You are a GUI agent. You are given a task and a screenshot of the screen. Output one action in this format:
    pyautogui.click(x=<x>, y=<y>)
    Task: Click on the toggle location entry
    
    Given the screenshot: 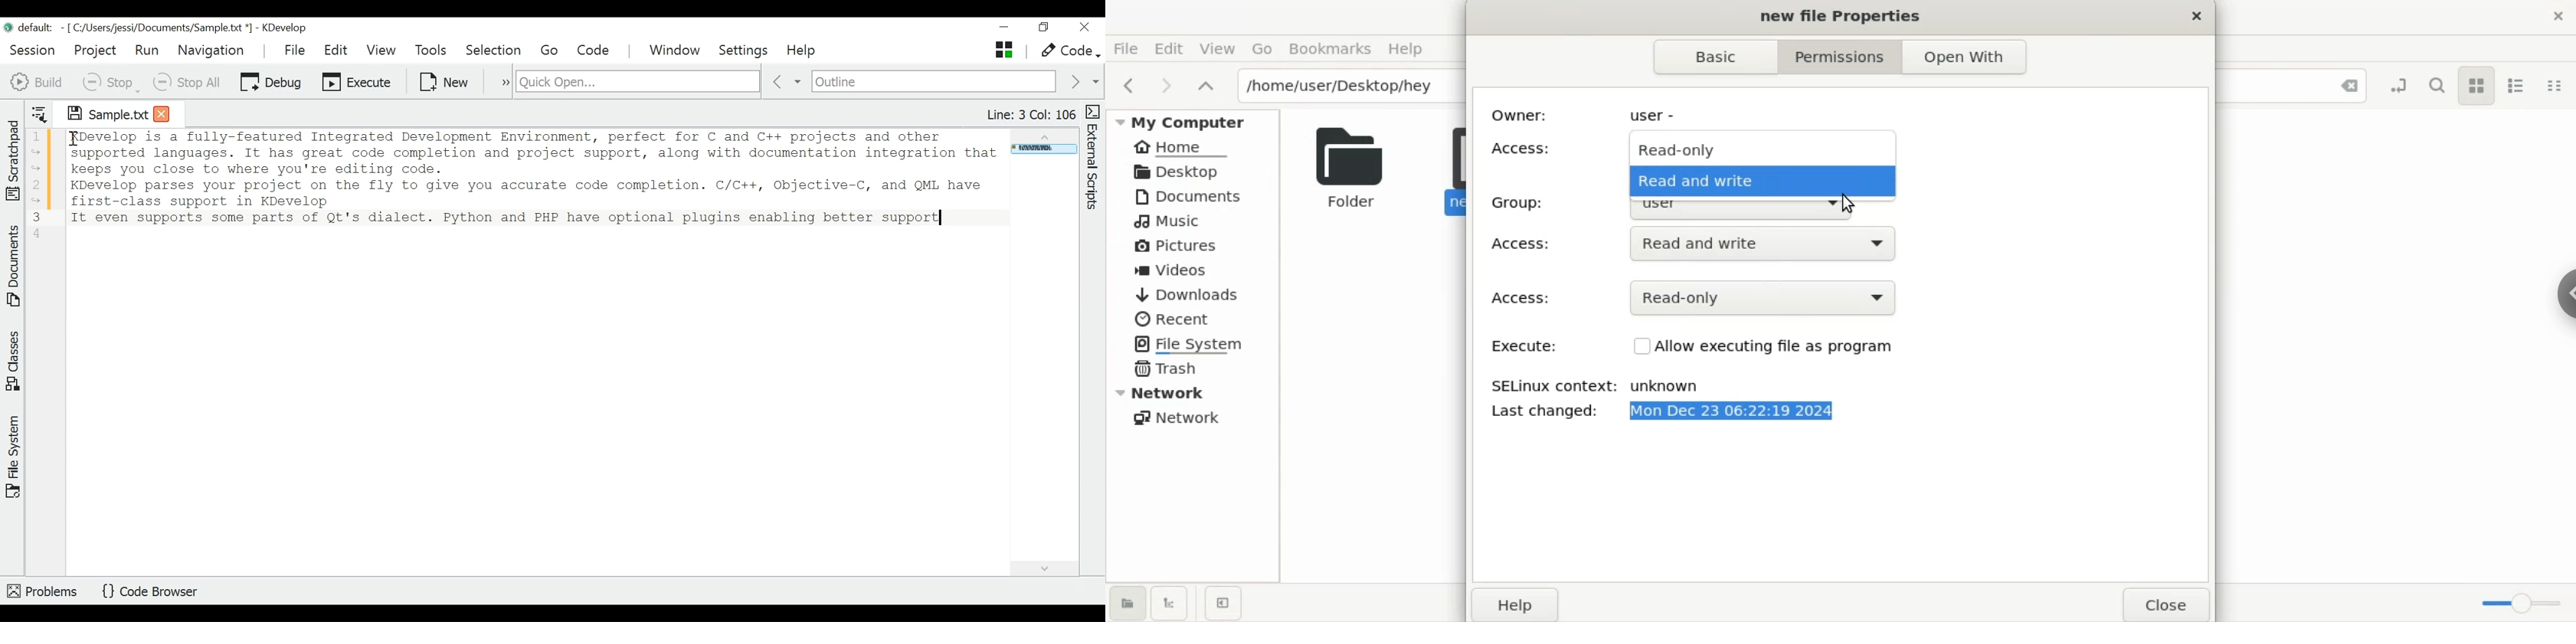 What is the action you would take?
    pyautogui.click(x=2401, y=84)
    